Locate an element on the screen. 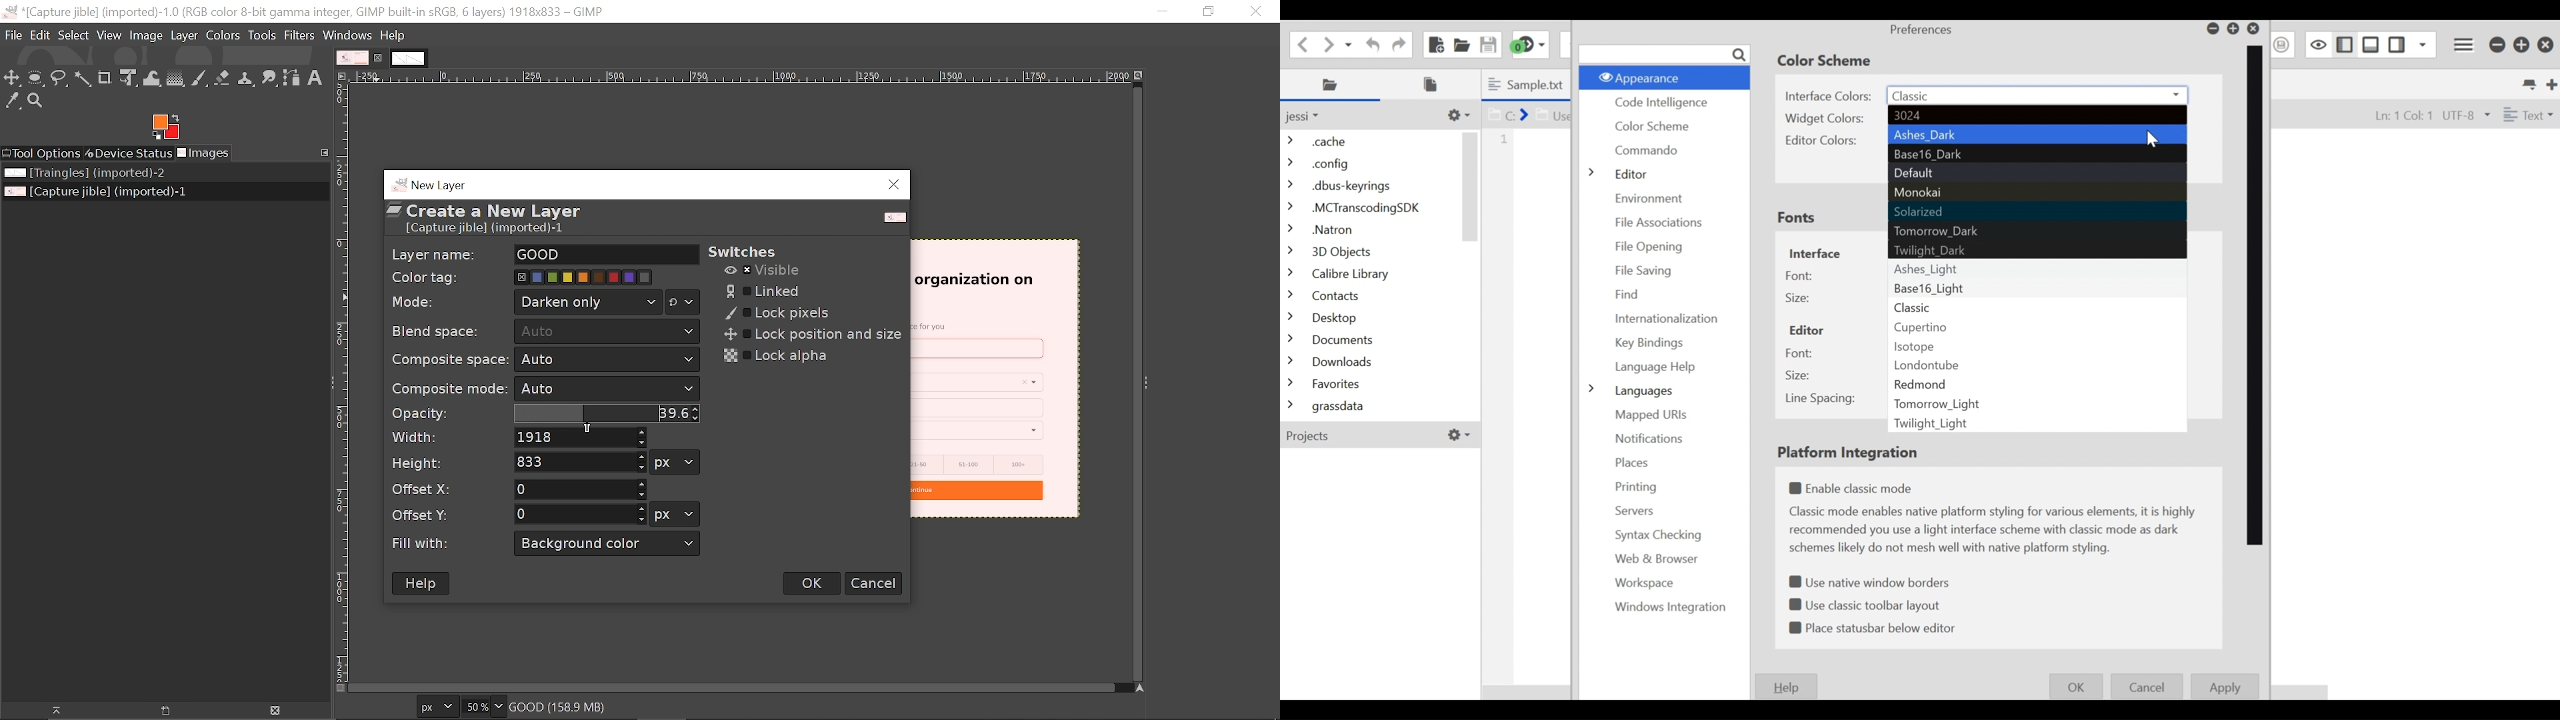  File Saving is located at coordinates (1643, 271).